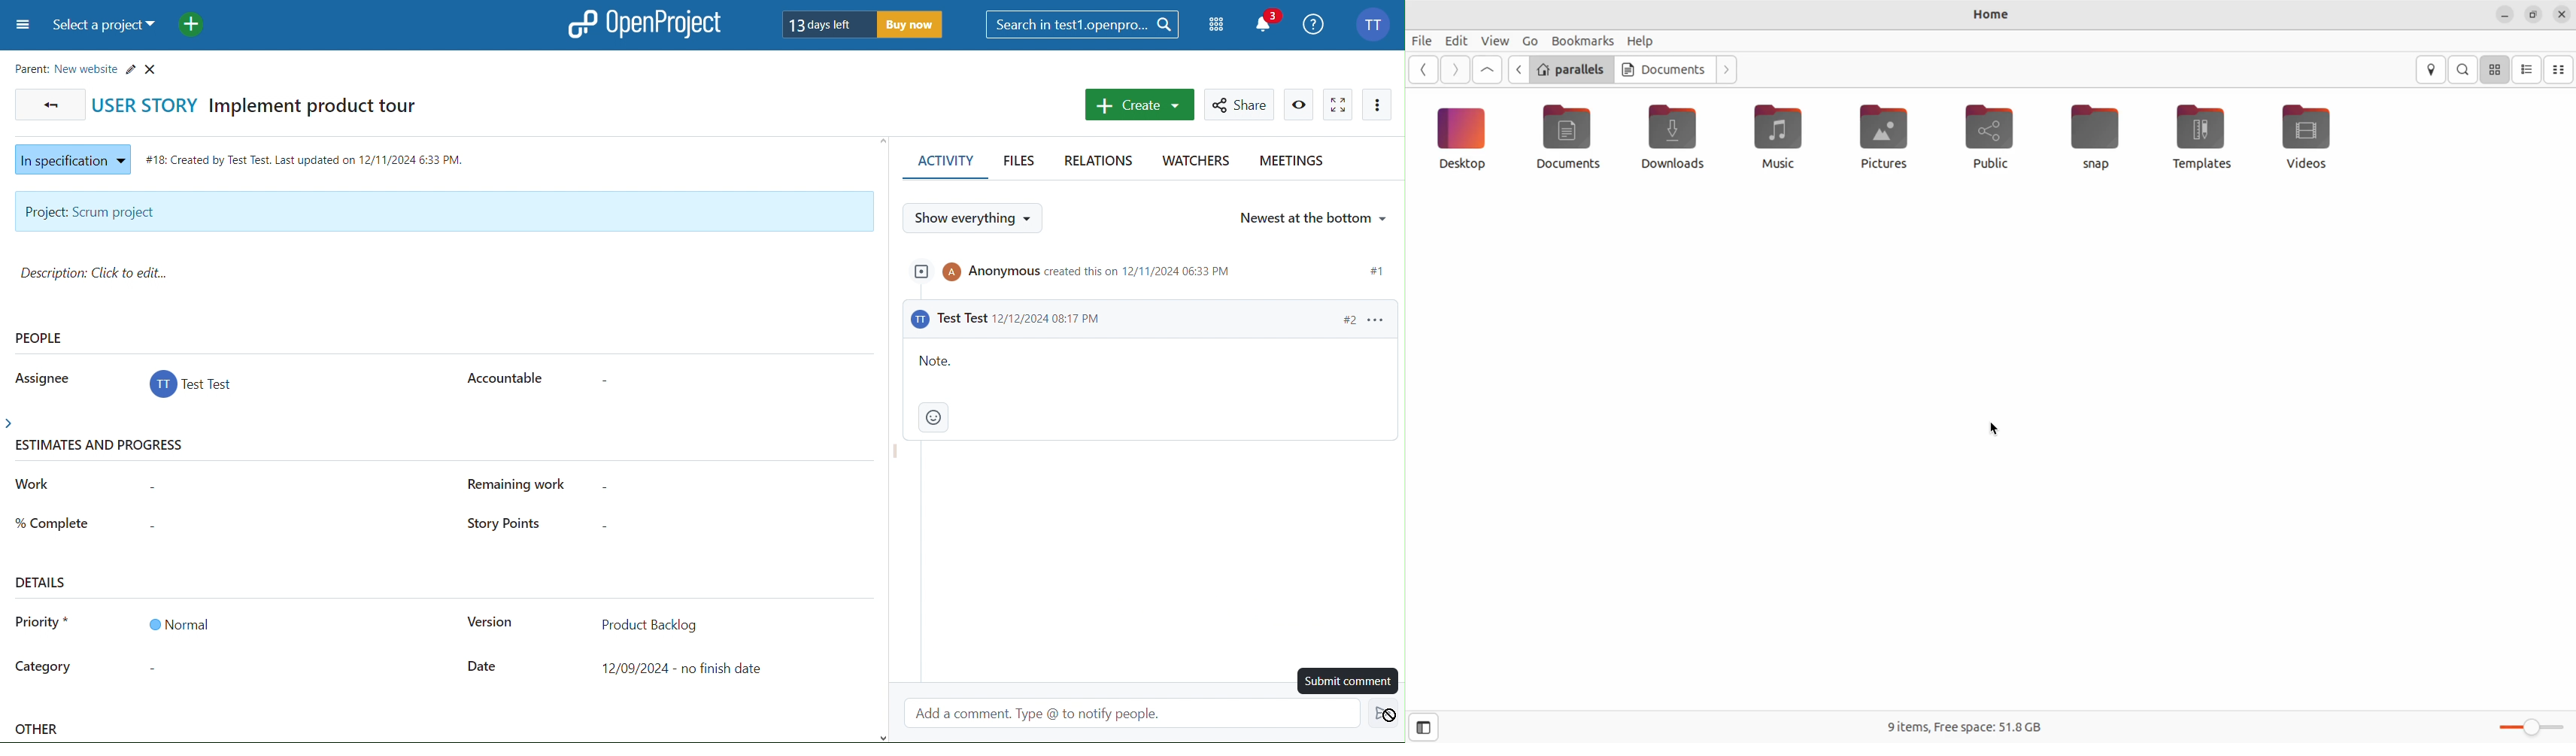 The height and width of the screenshot is (756, 2576). Describe the element at coordinates (2504, 16) in the screenshot. I see `minimize` at that location.